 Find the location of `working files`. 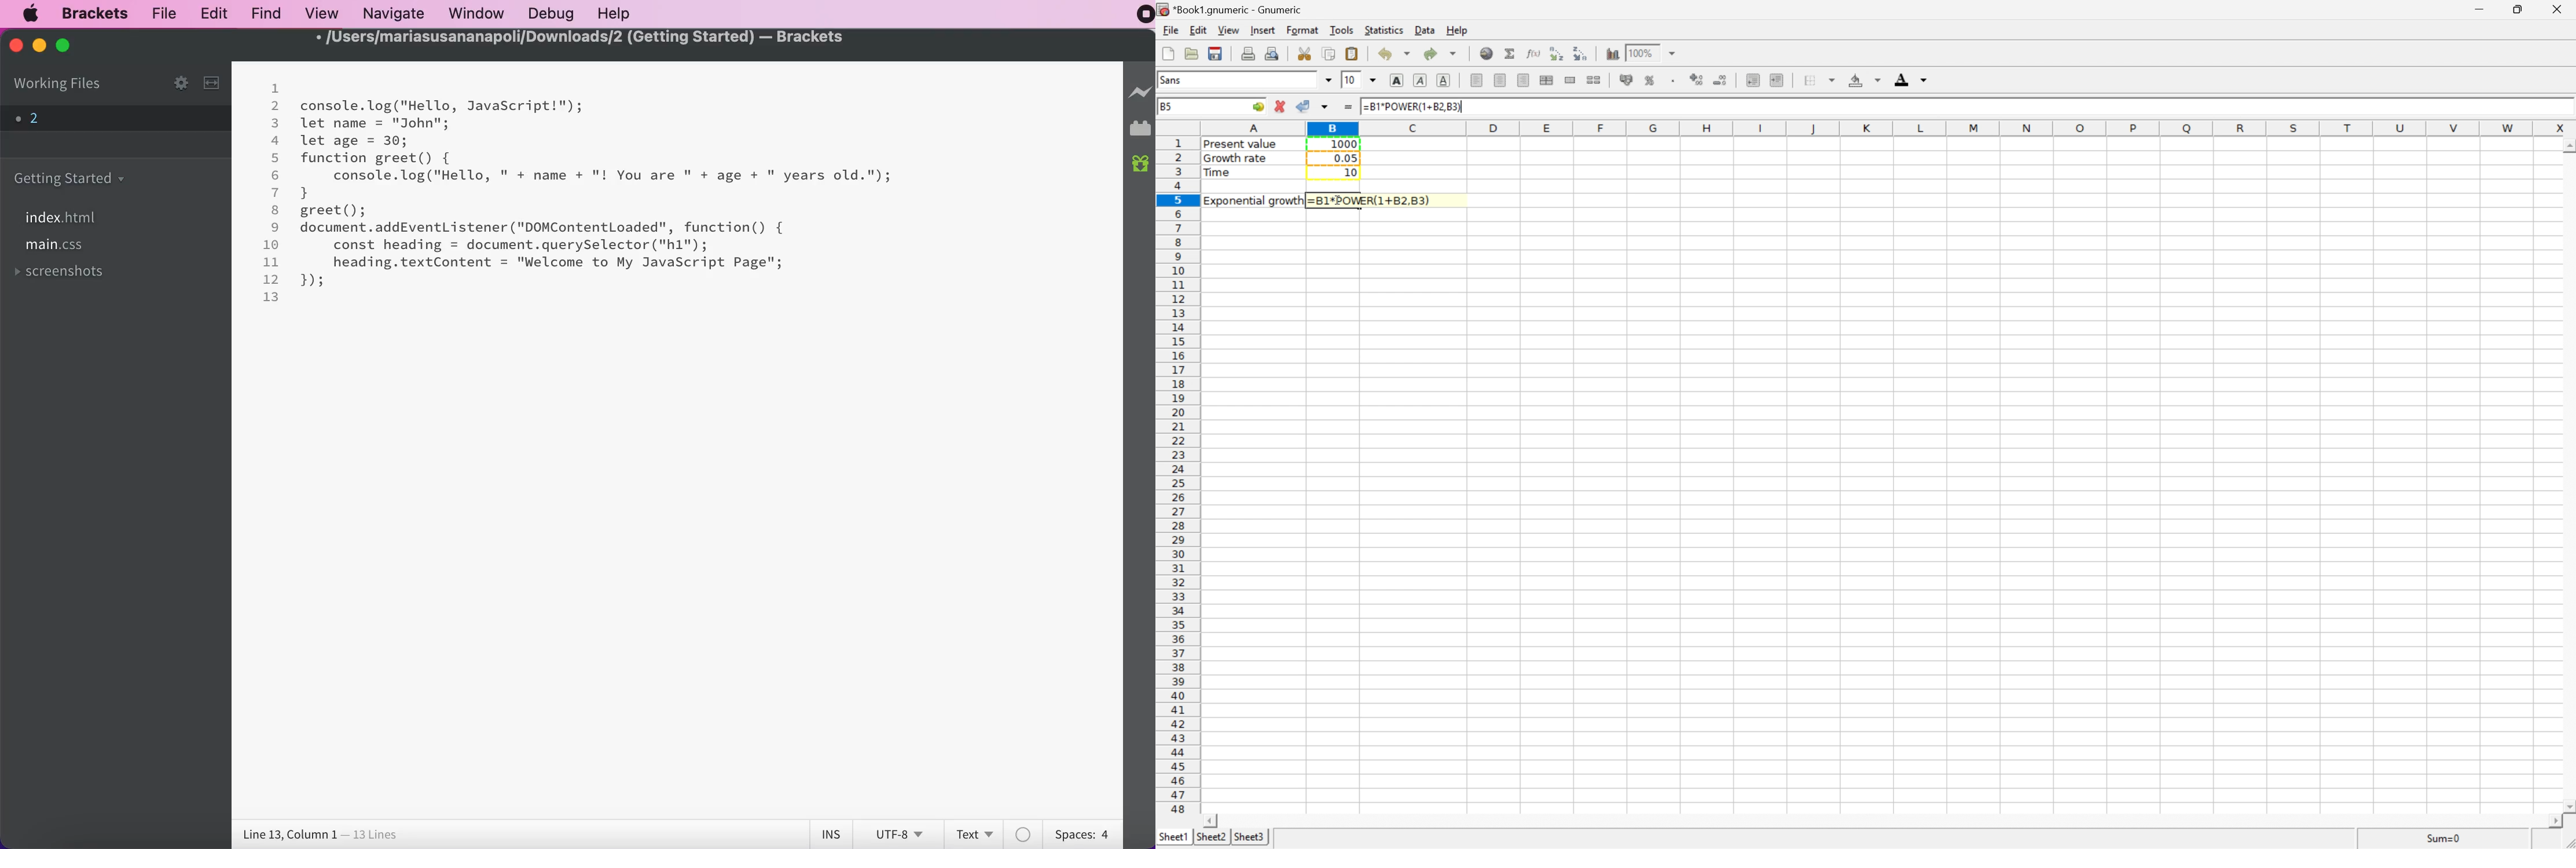

working files is located at coordinates (69, 85).